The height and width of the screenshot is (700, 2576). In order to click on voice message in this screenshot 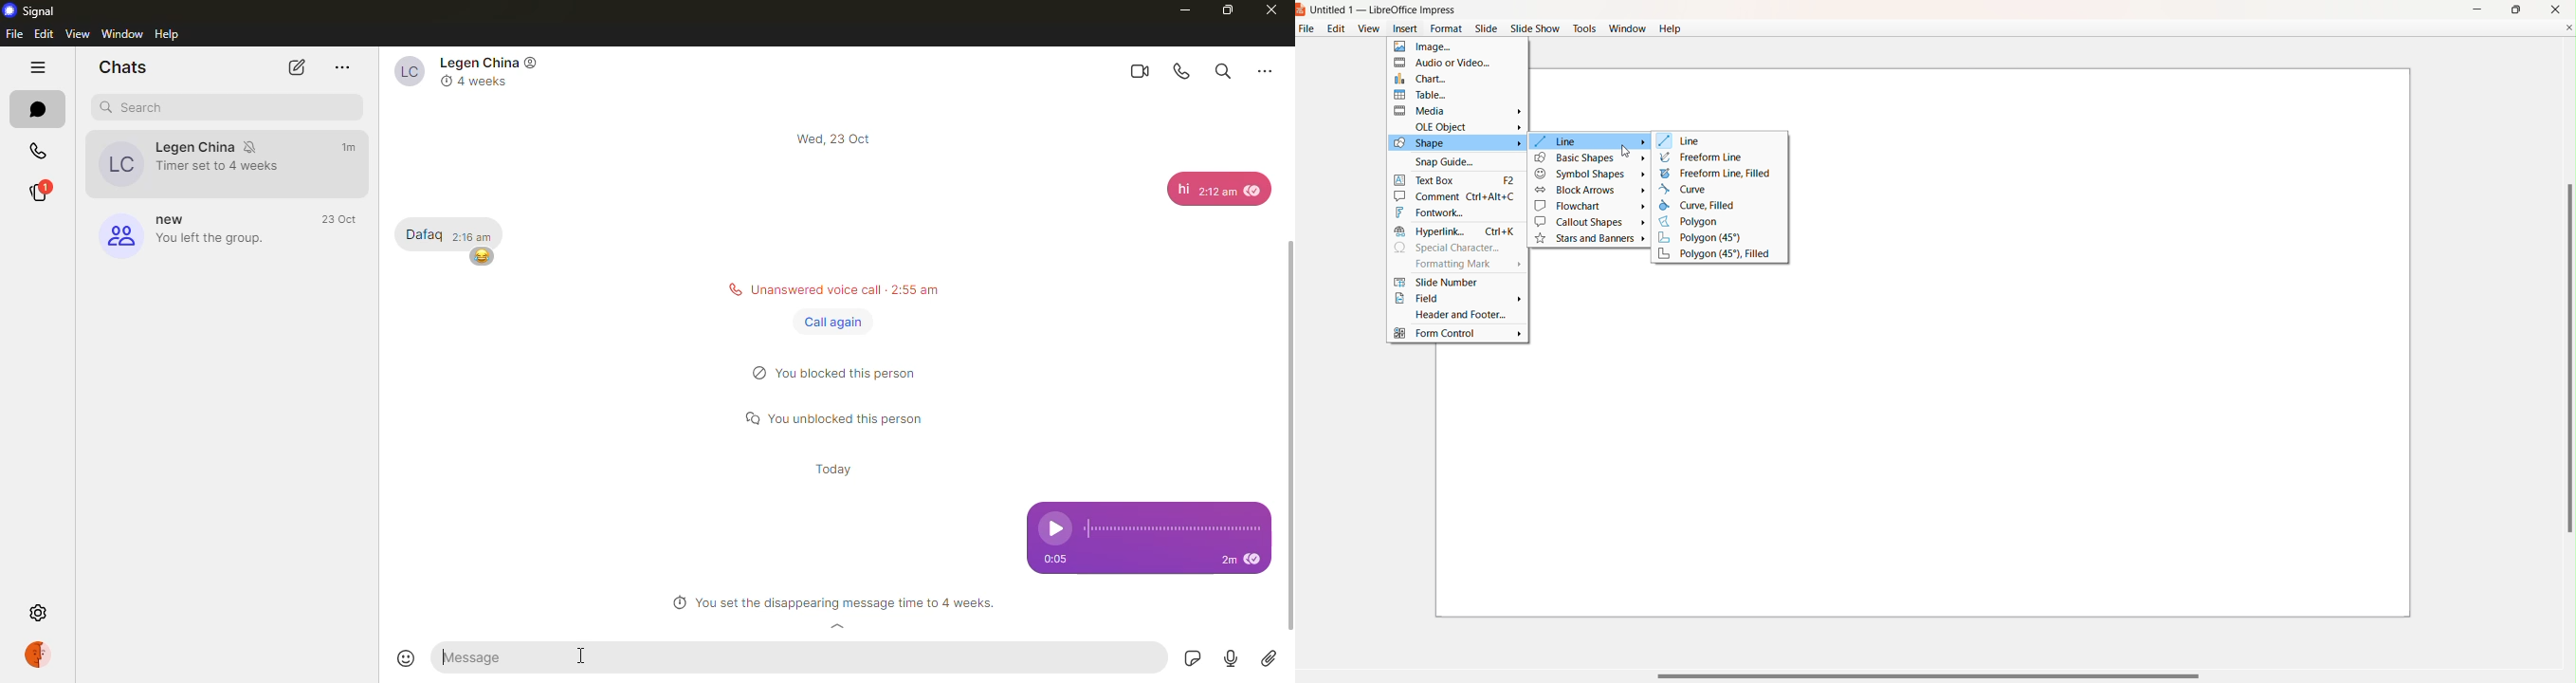, I will do `click(1149, 521)`.